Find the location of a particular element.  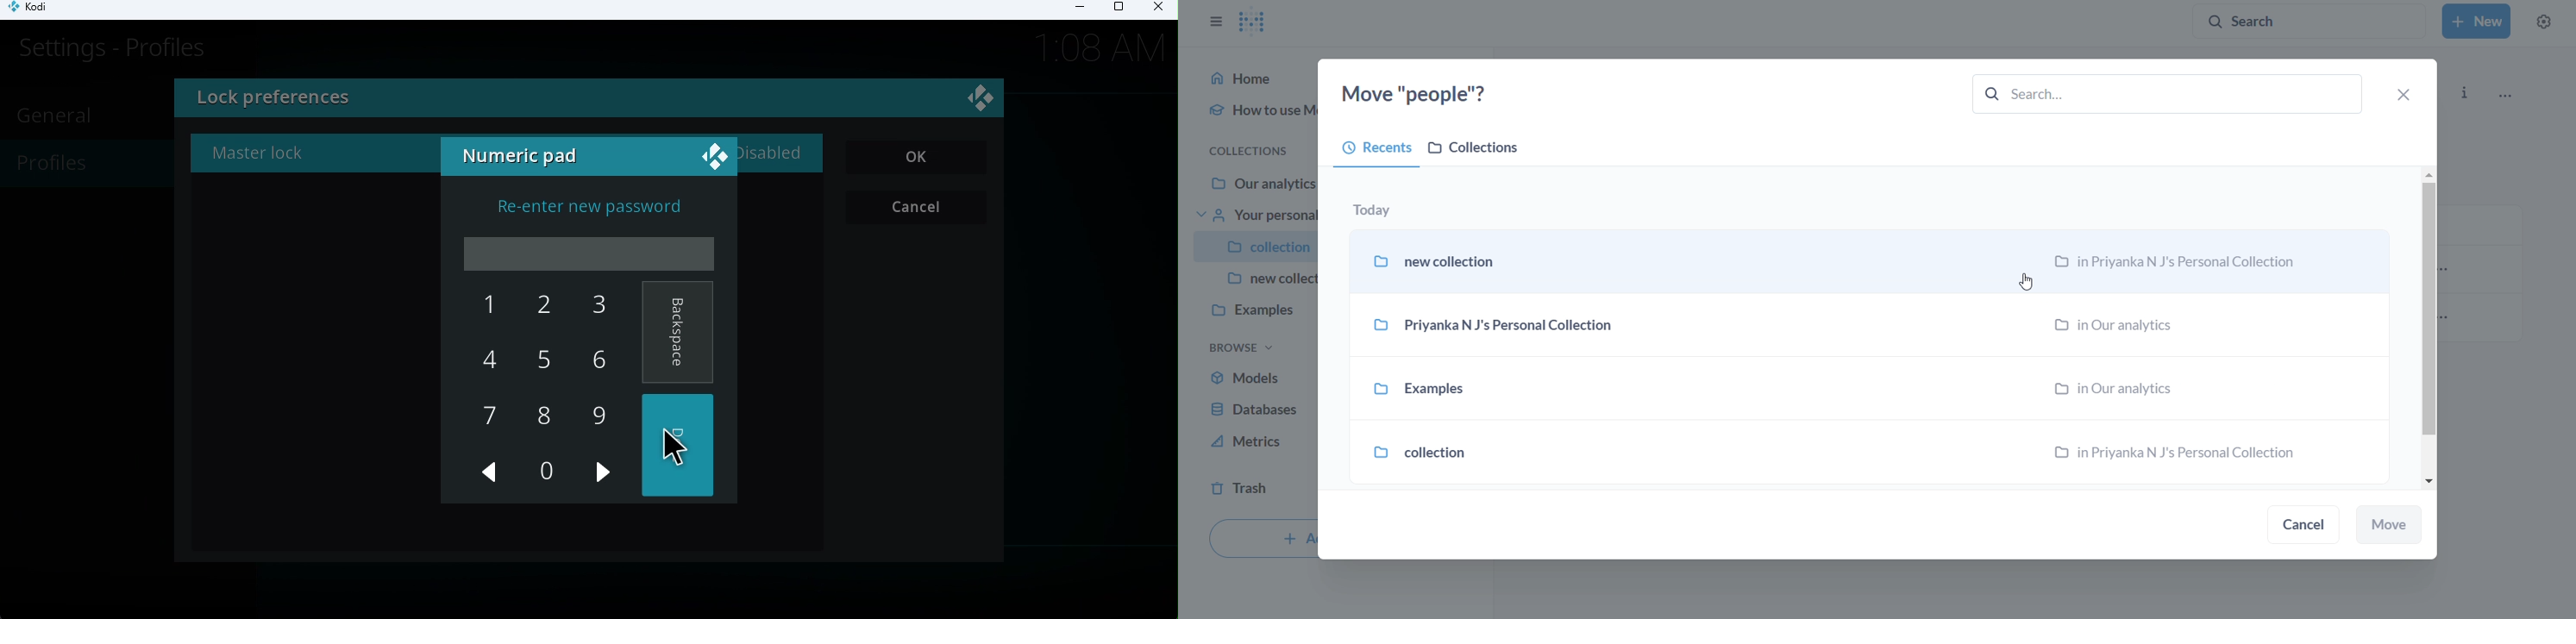

OK is located at coordinates (918, 158).